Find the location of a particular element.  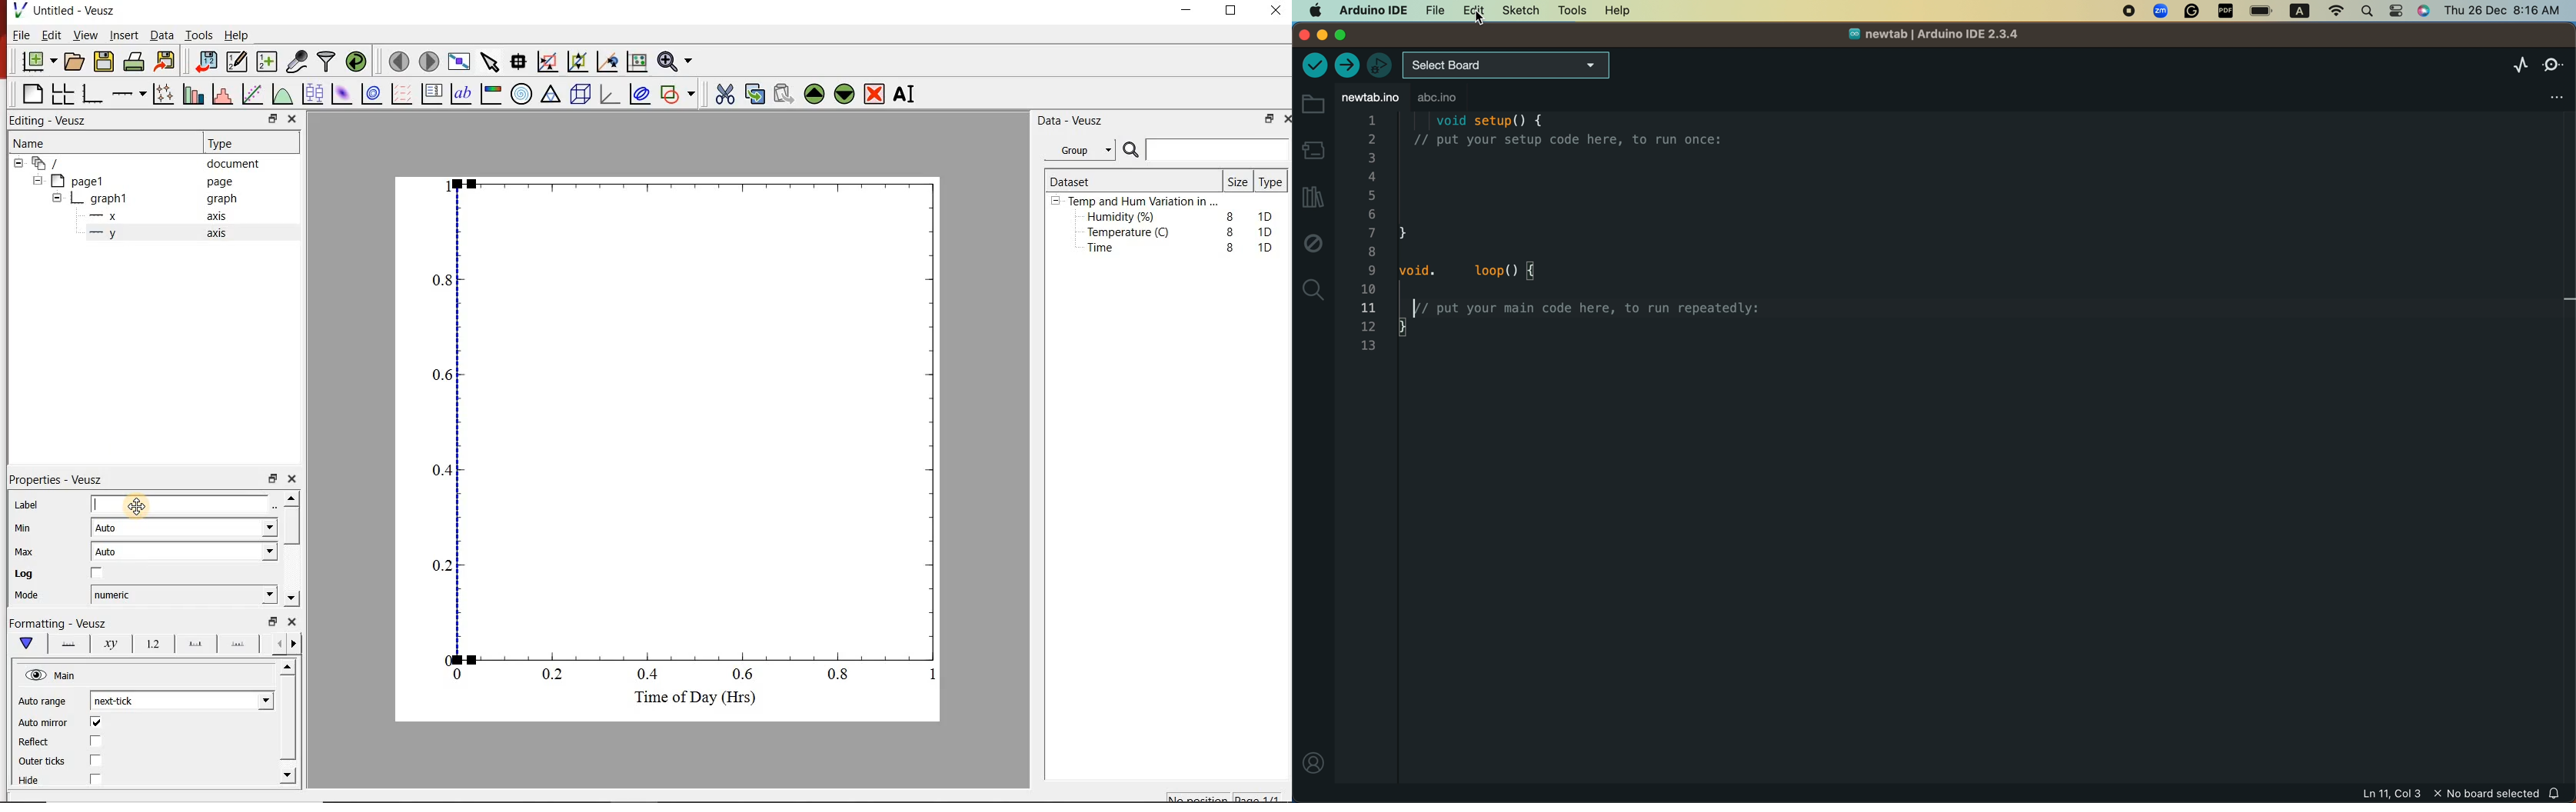

 is located at coordinates (2226, 12).